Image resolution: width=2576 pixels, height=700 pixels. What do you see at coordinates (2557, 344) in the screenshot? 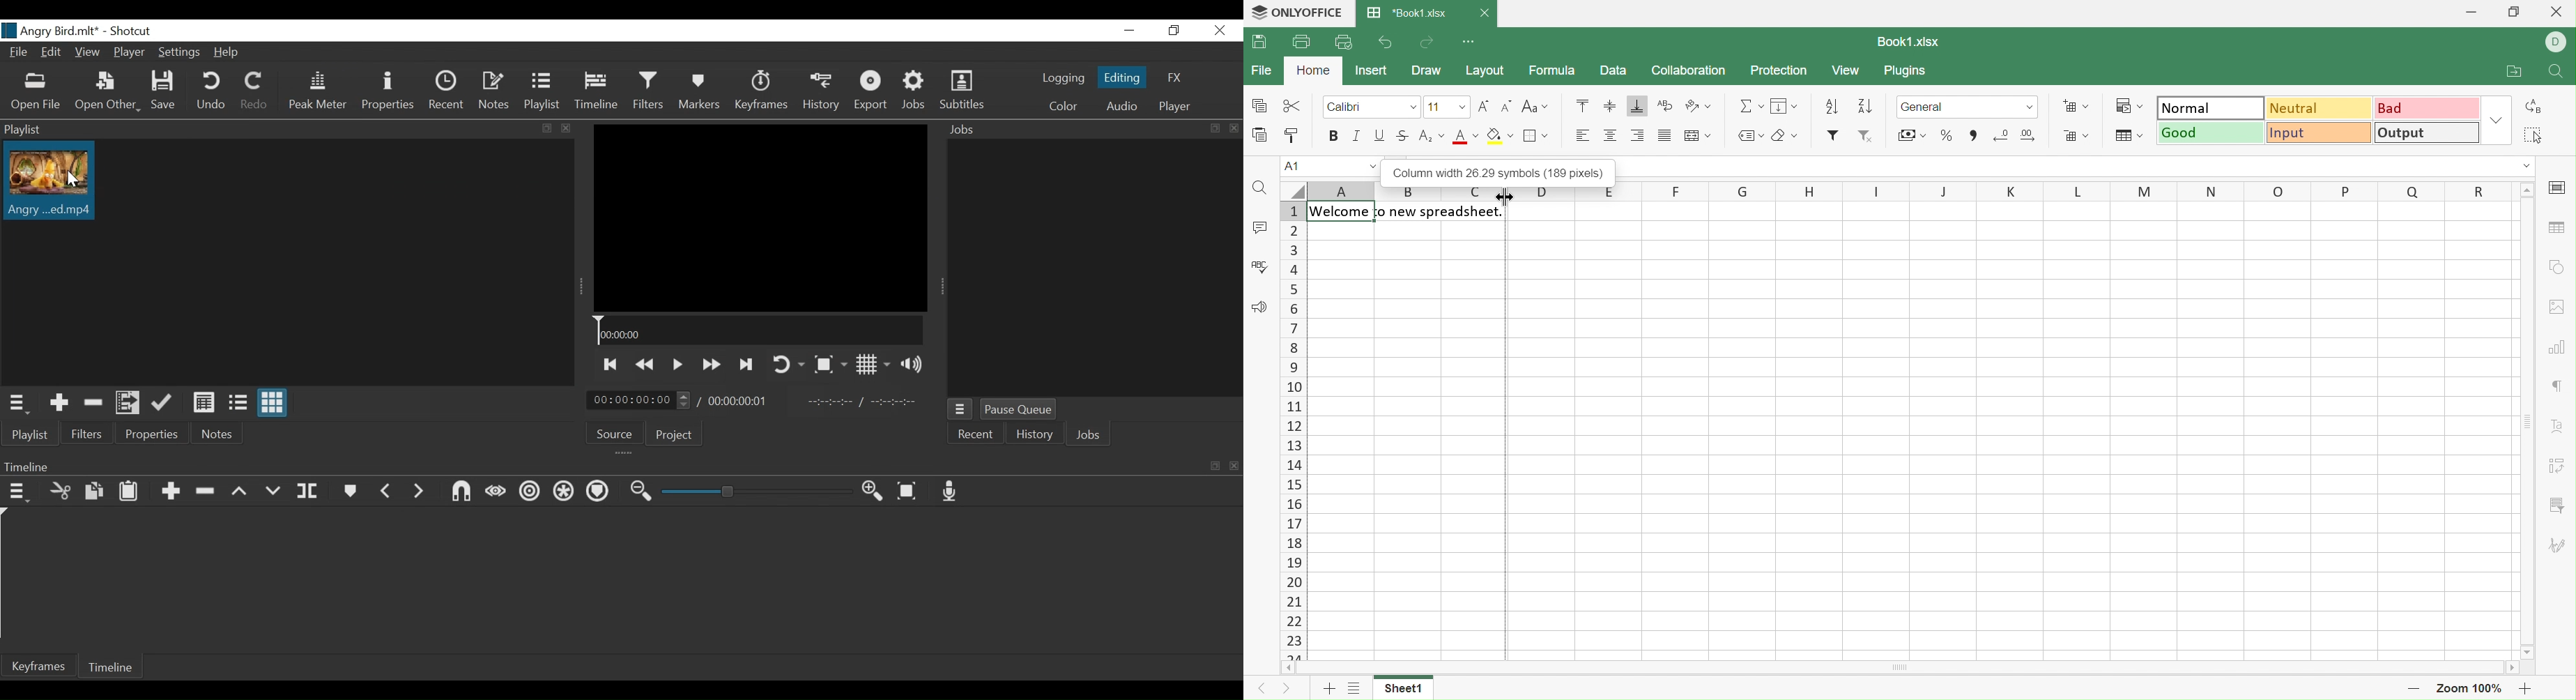
I see `chart settings` at bounding box center [2557, 344].